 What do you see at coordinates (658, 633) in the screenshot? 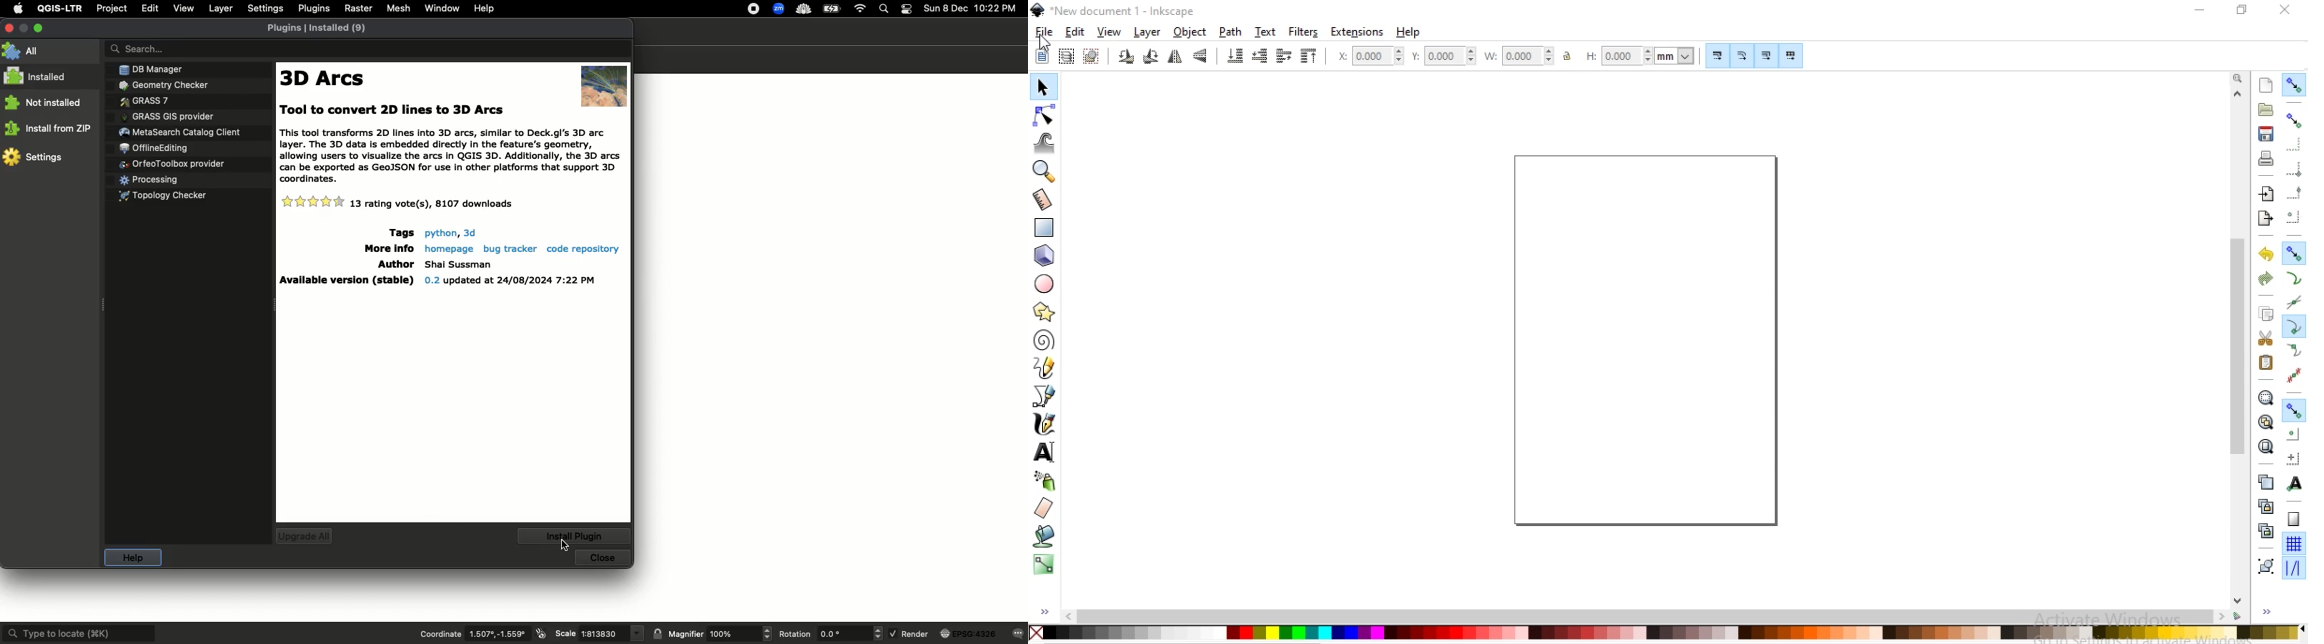
I see `lock` at bounding box center [658, 633].